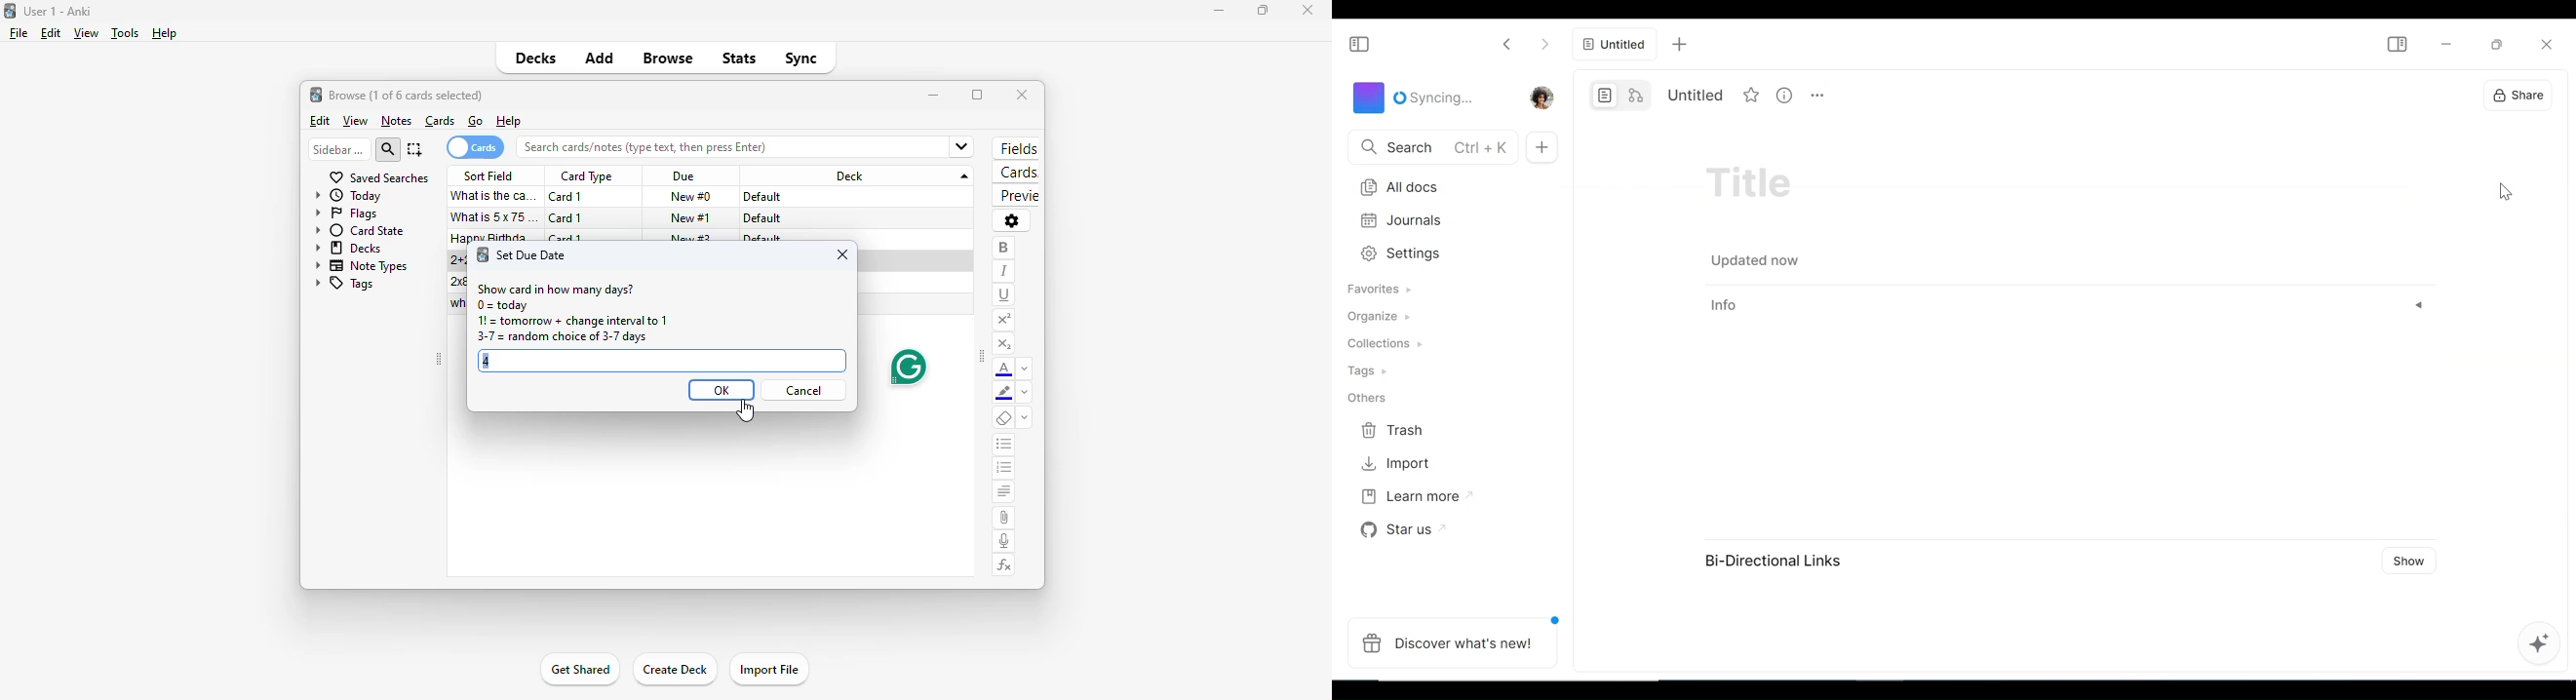 Image resolution: width=2576 pixels, height=700 pixels. What do you see at coordinates (572, 322) in the screenshot?
I see `1! = tomorrow + change interval to 1` at bounding box center [572, 322].